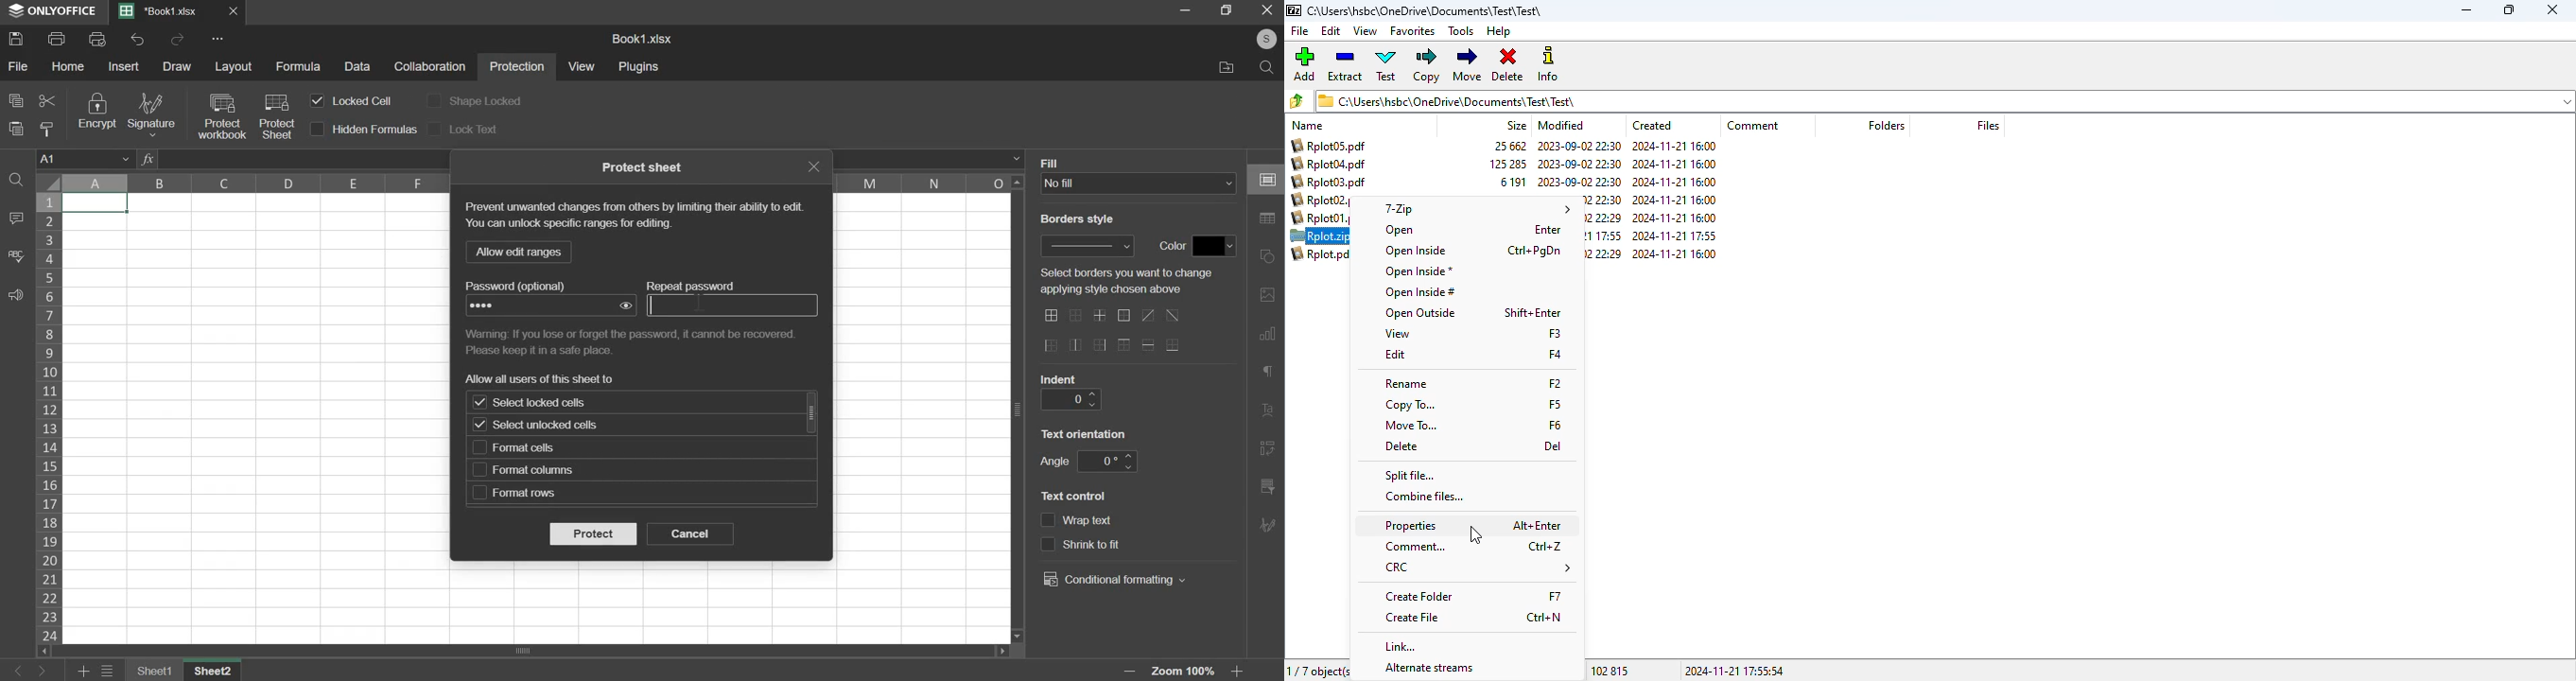  What do you see at coordinates (1344, 64) in the screenshot?
I see `extract` at bounding box center [1344, 64].